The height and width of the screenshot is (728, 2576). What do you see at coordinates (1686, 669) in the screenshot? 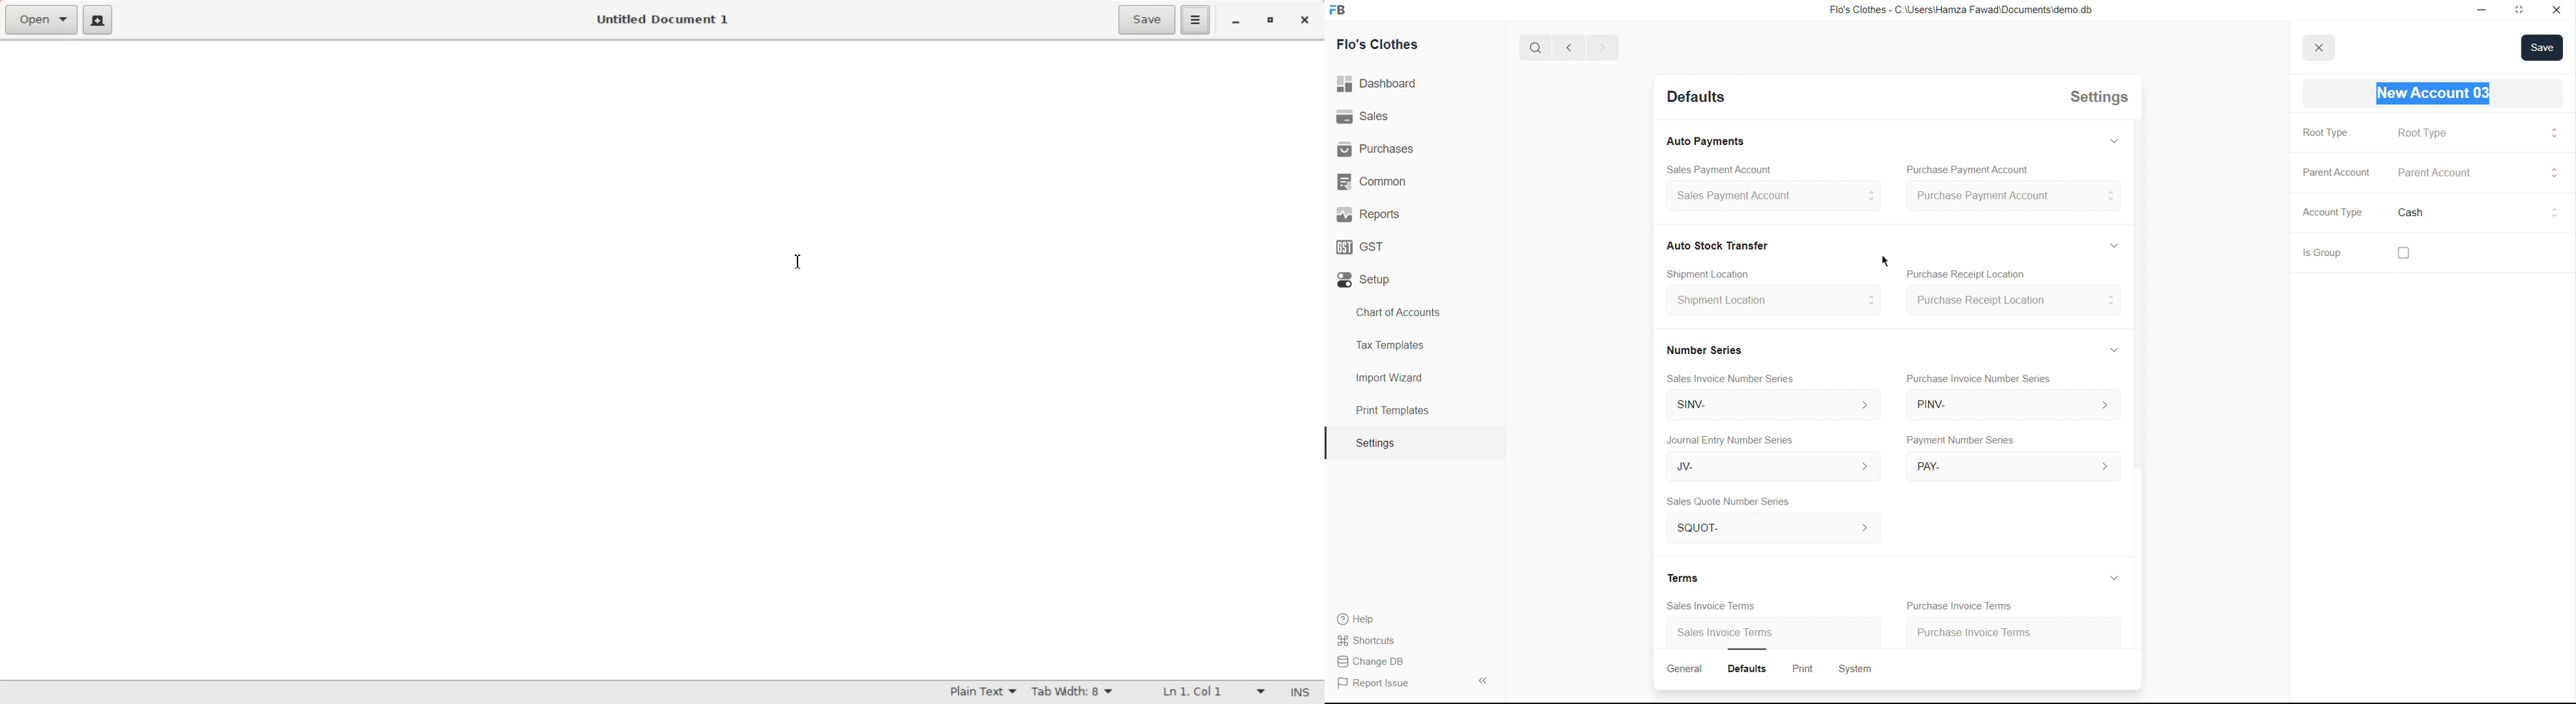
I see `General` at bounding box center [1686, 669].